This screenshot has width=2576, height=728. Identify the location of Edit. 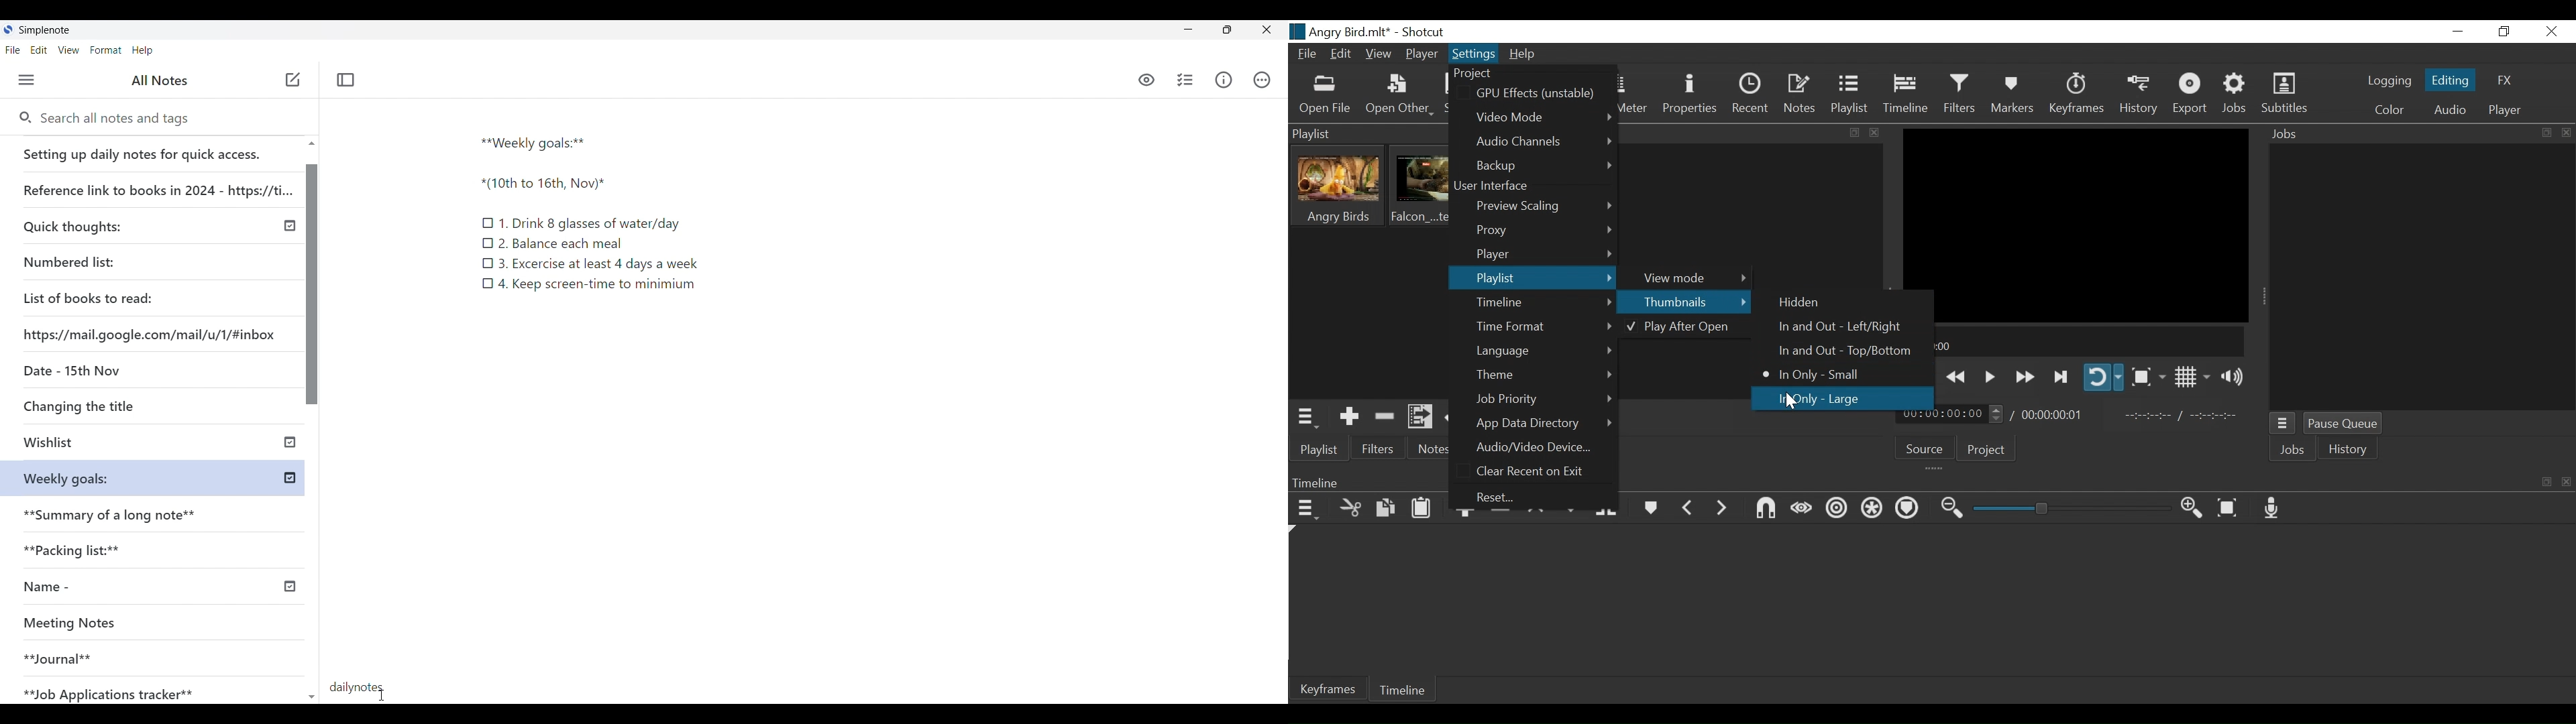
(1341, 54).